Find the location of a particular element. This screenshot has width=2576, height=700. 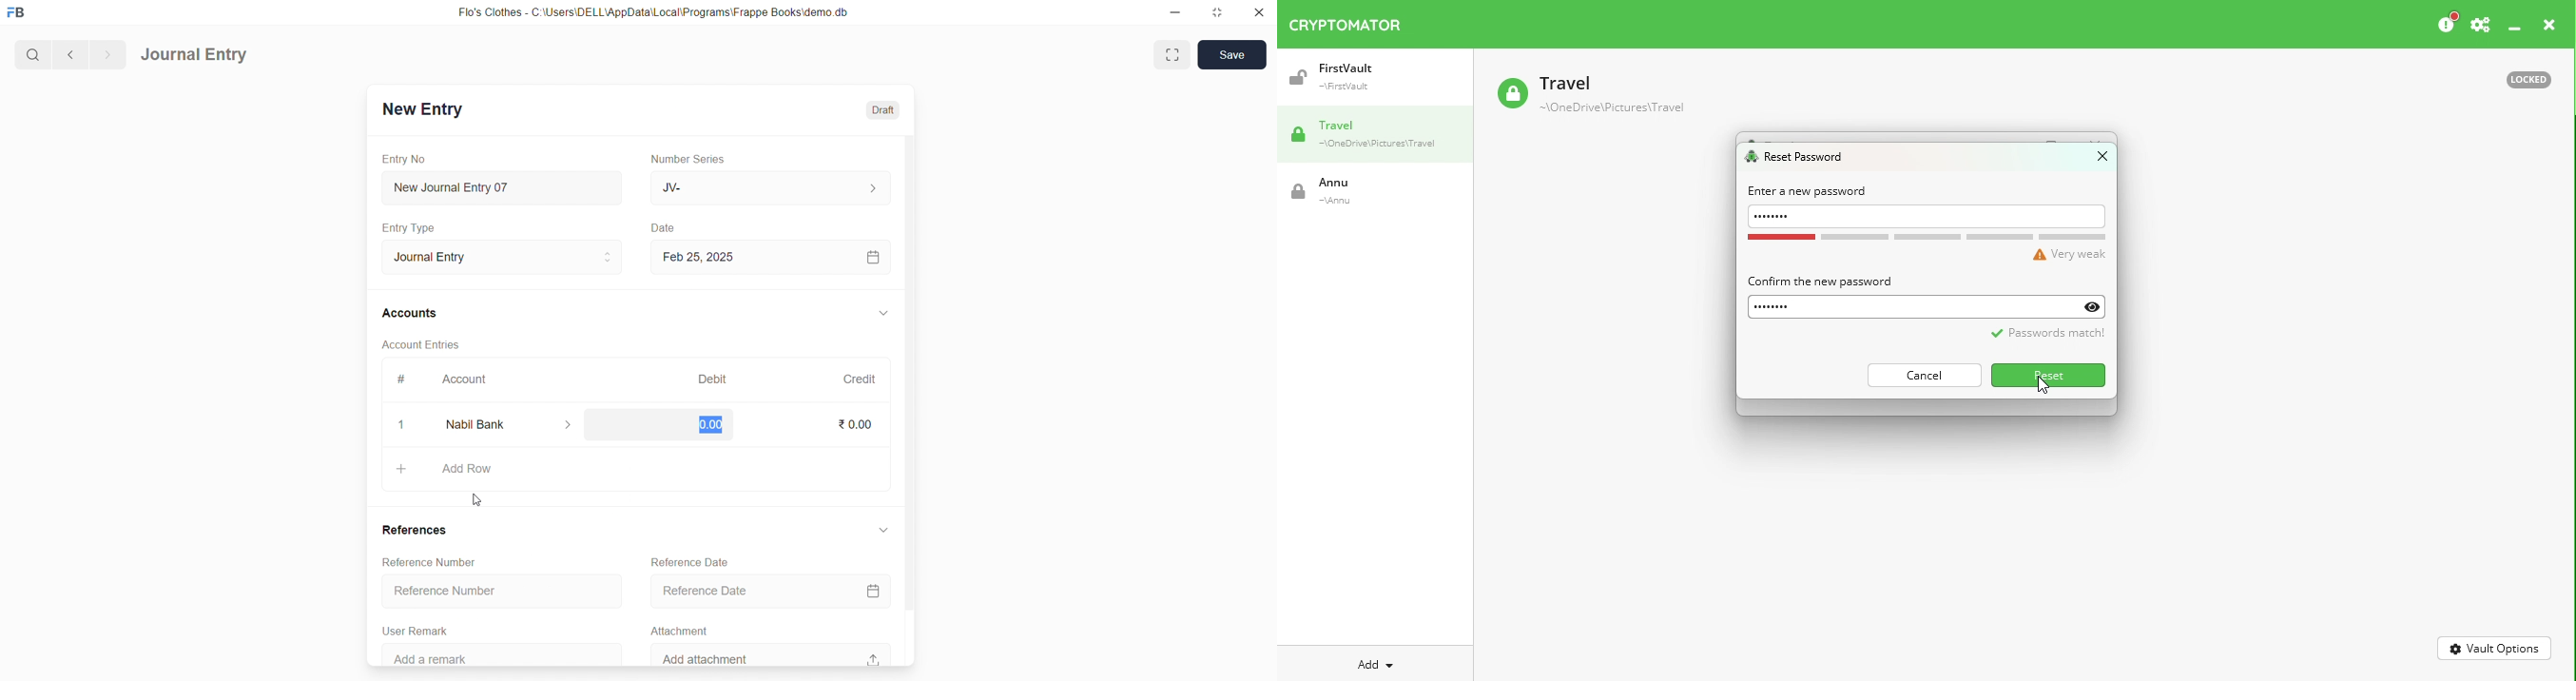

closee is located at coordinates (403, 425).